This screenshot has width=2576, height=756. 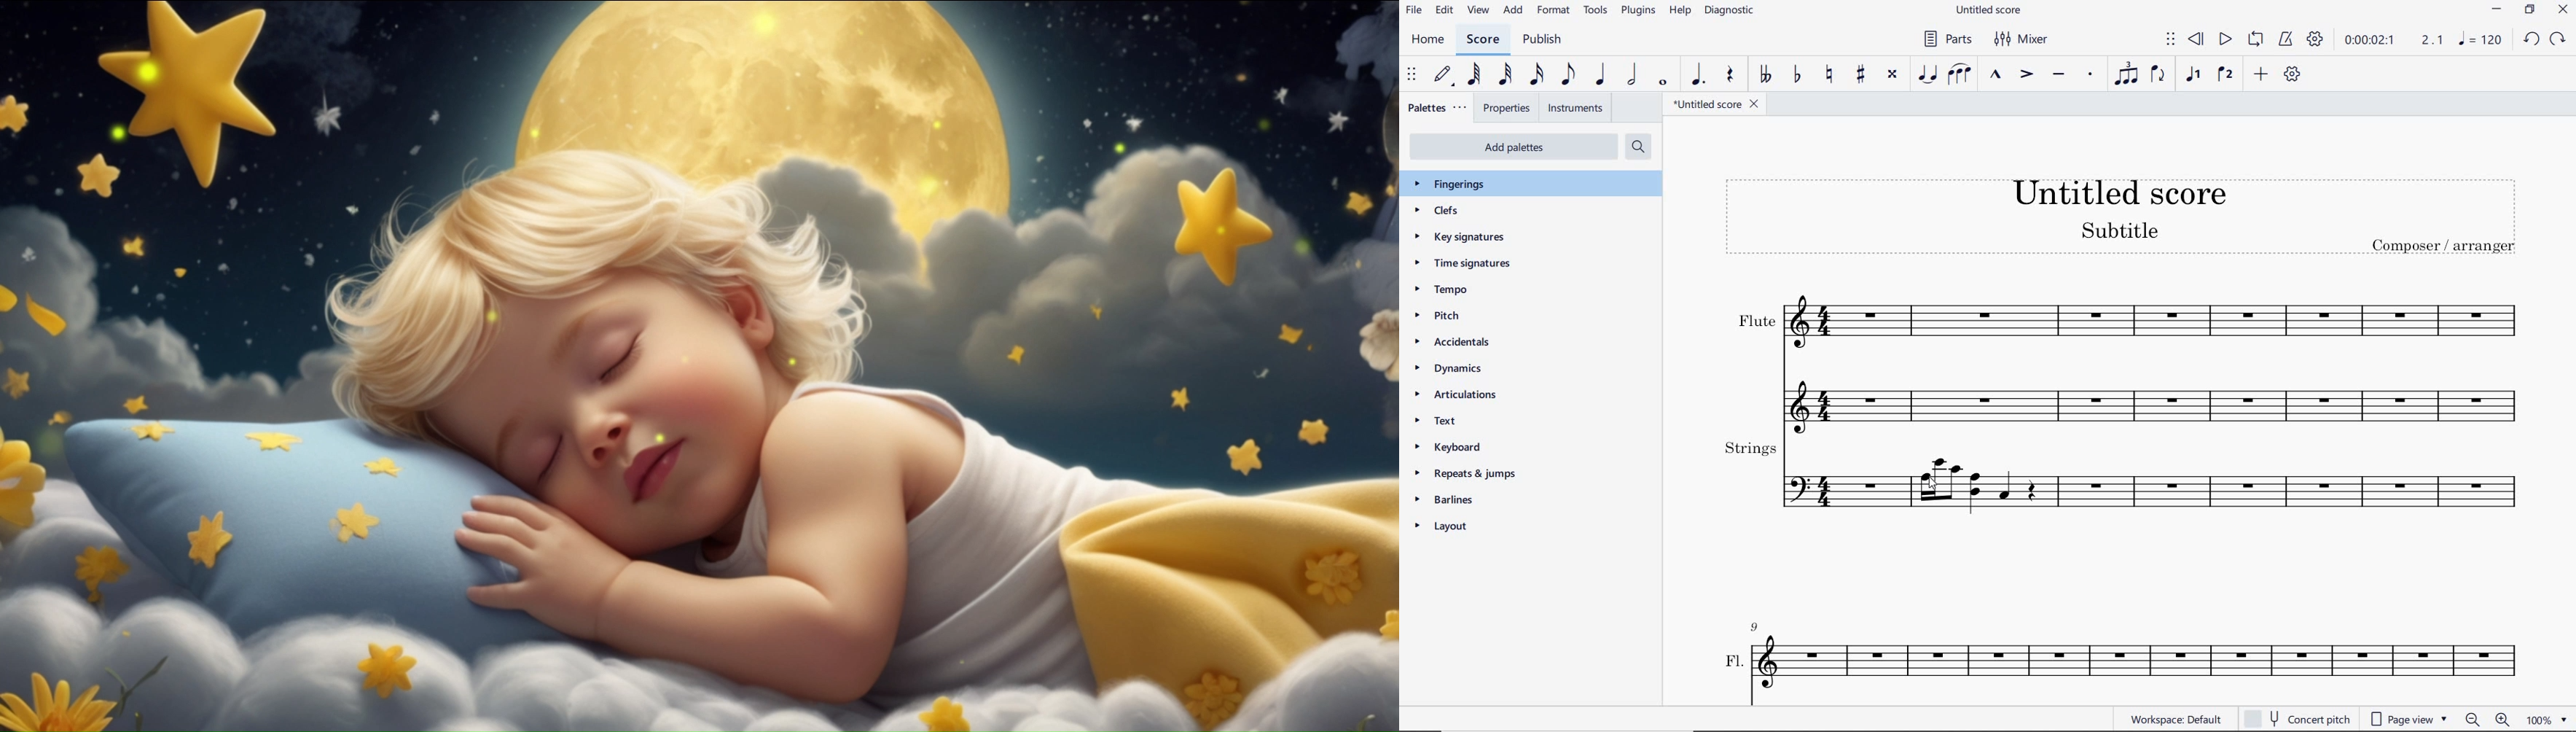 I want to click on clefs, so click(x=1450, y=211).